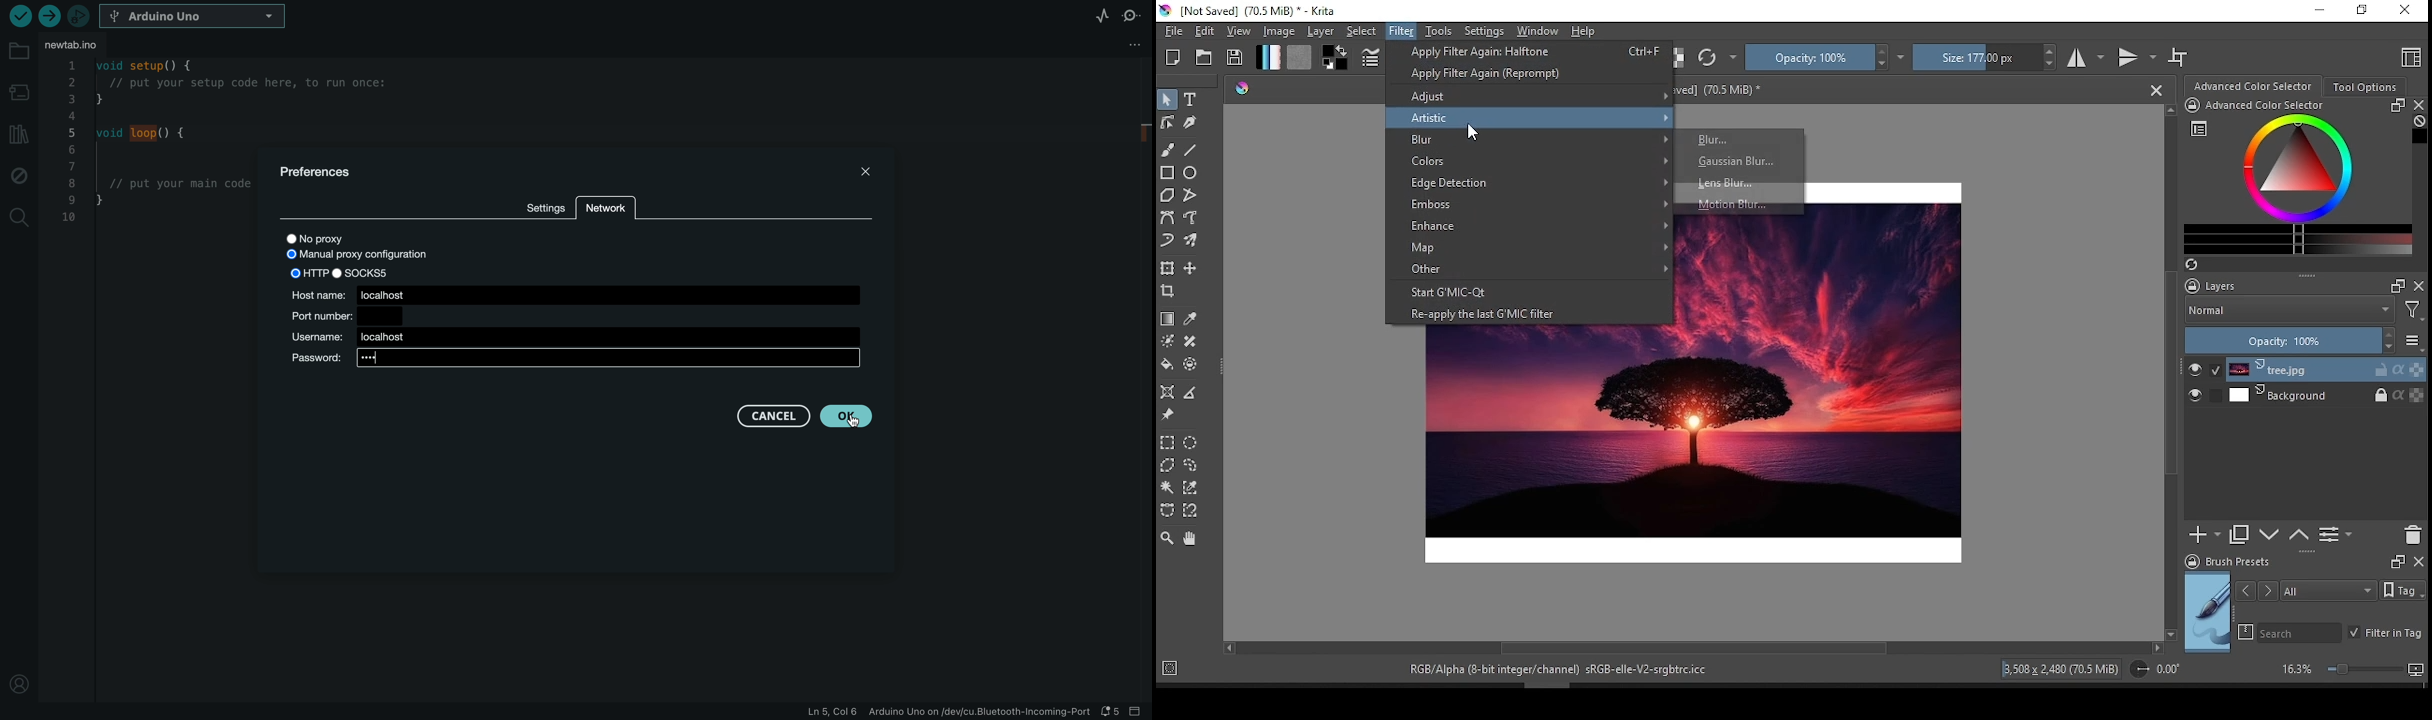 This screenshot has height=728, width=2436. What do you see at coordinates (1484, 32) in the screenshot?
I see `settings` at bounding box center [1484, 32].